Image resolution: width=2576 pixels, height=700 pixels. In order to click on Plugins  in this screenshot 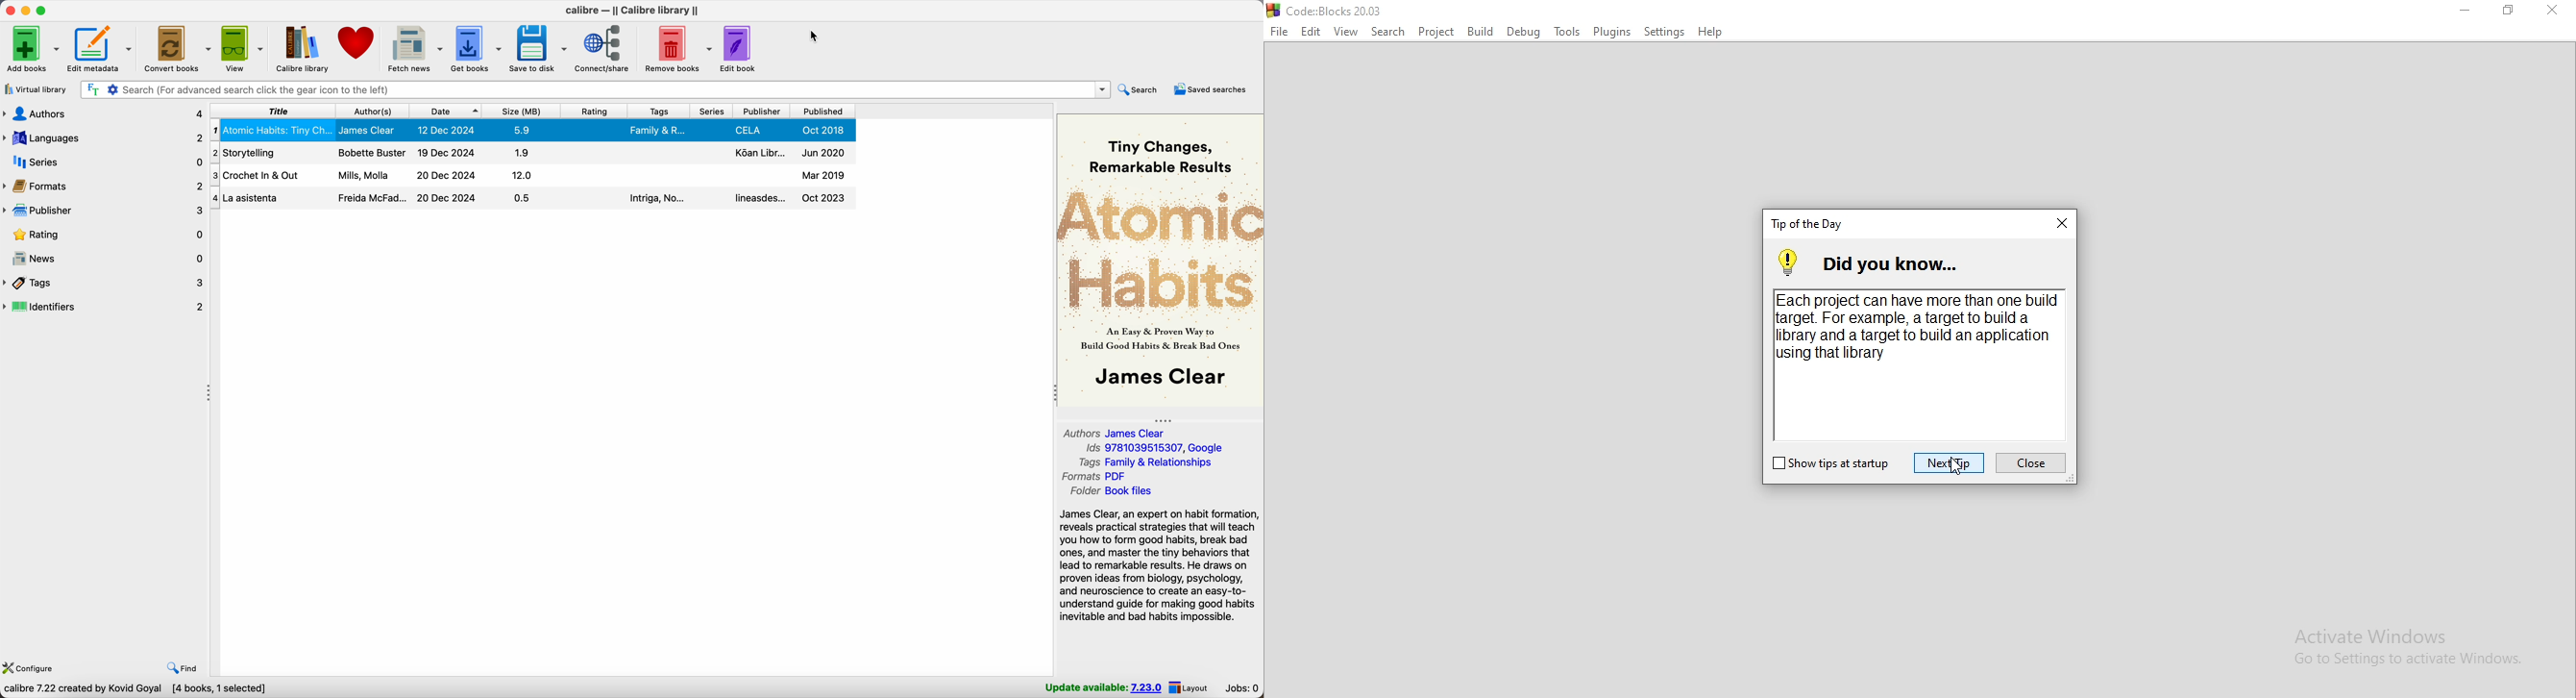, I will do `click(1611, 34)`.